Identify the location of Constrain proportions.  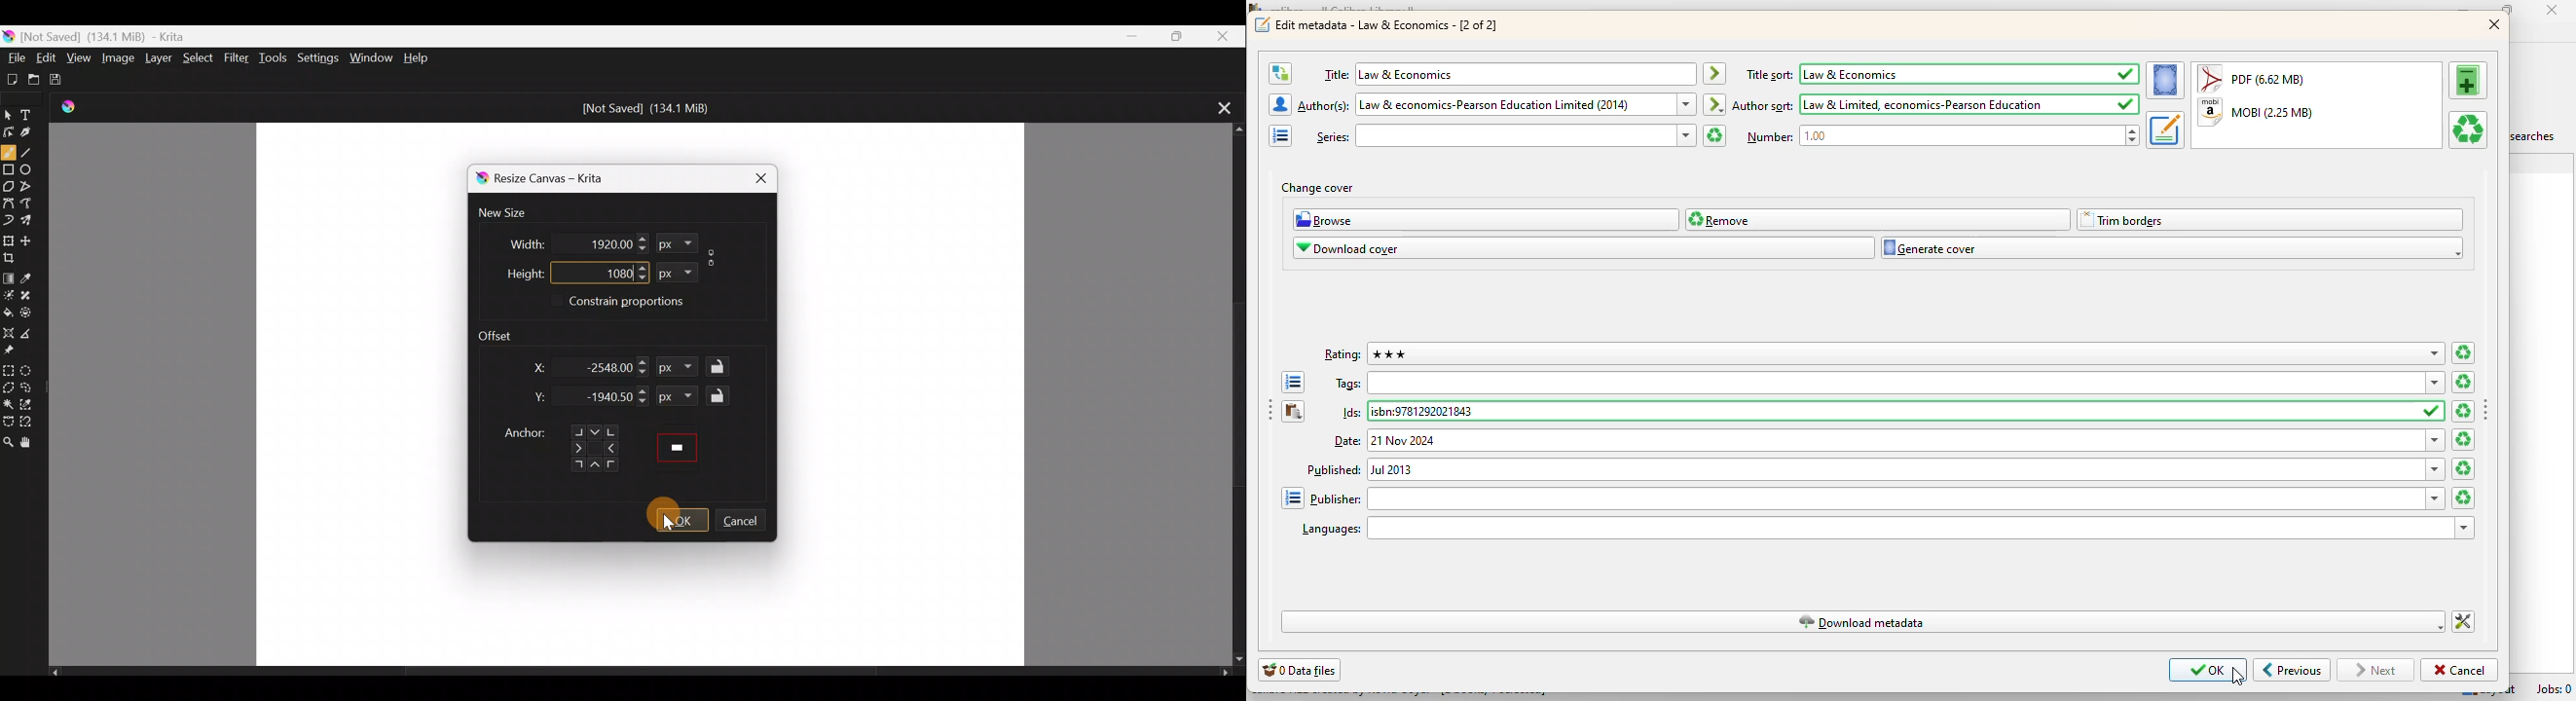
(645, 303).